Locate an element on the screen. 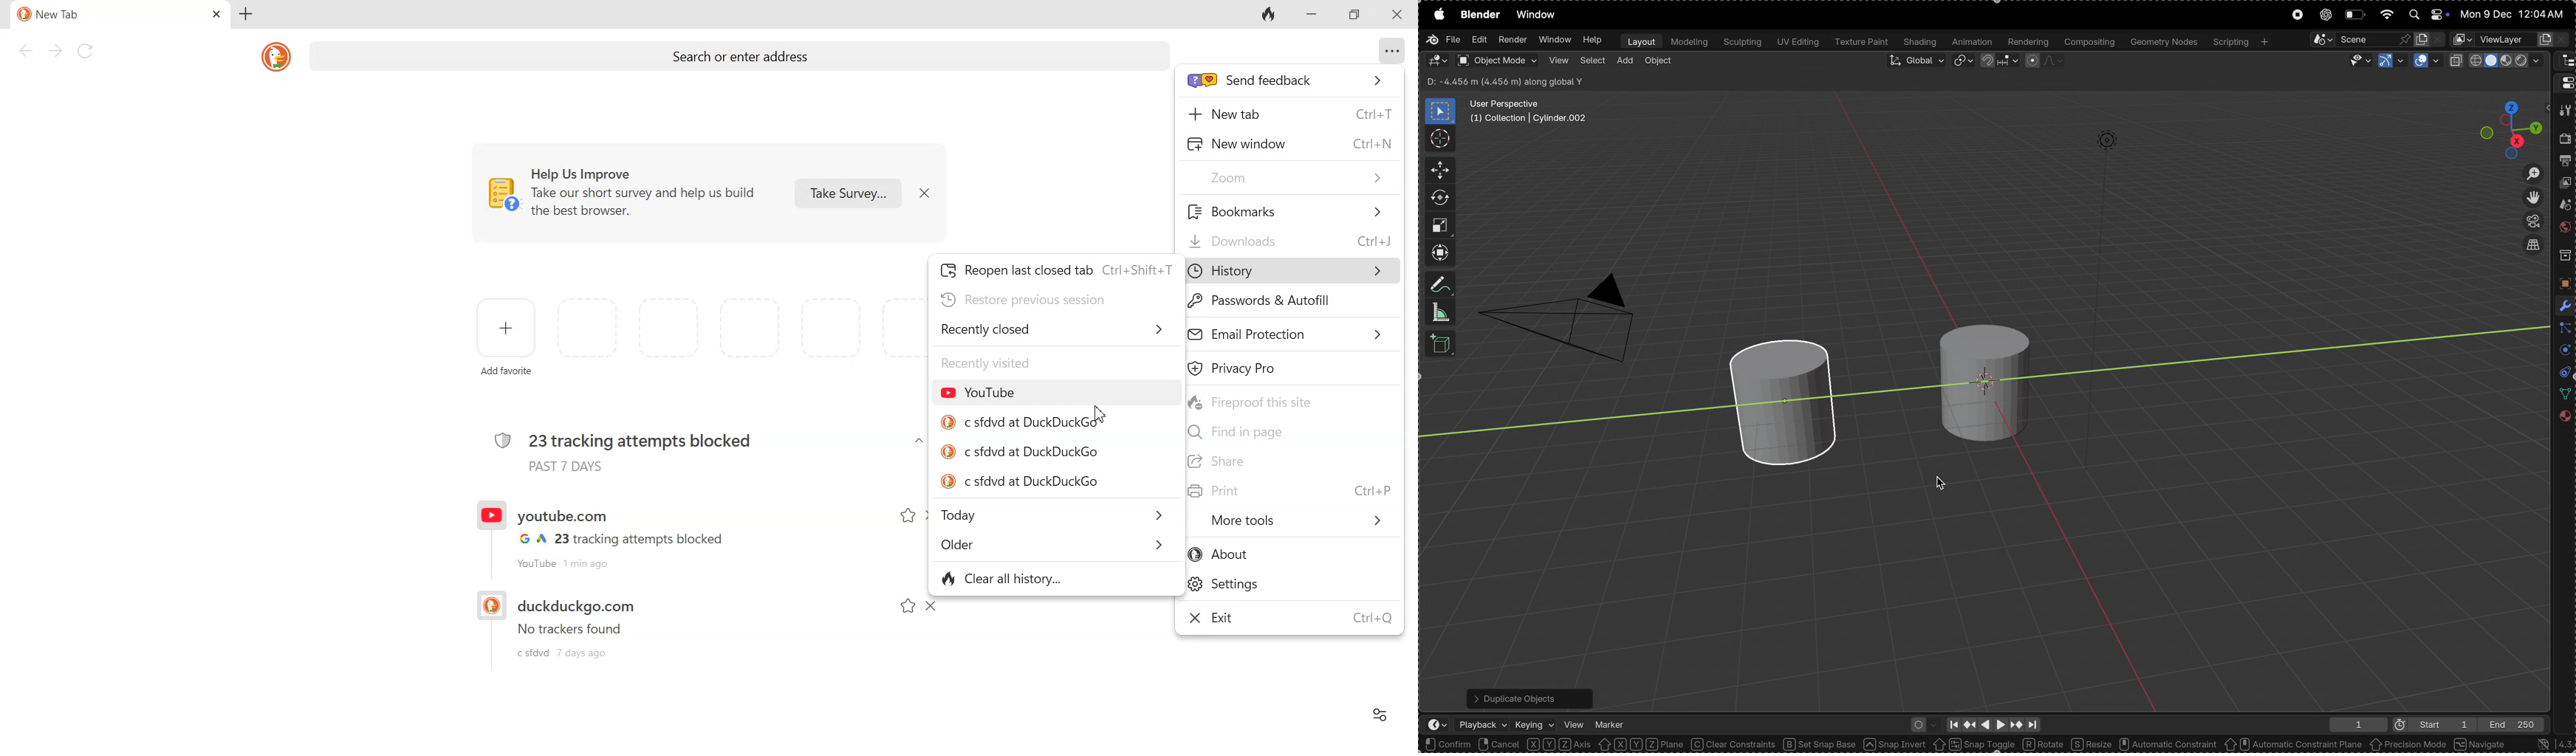  Today is located at coordinates (1049, 514).